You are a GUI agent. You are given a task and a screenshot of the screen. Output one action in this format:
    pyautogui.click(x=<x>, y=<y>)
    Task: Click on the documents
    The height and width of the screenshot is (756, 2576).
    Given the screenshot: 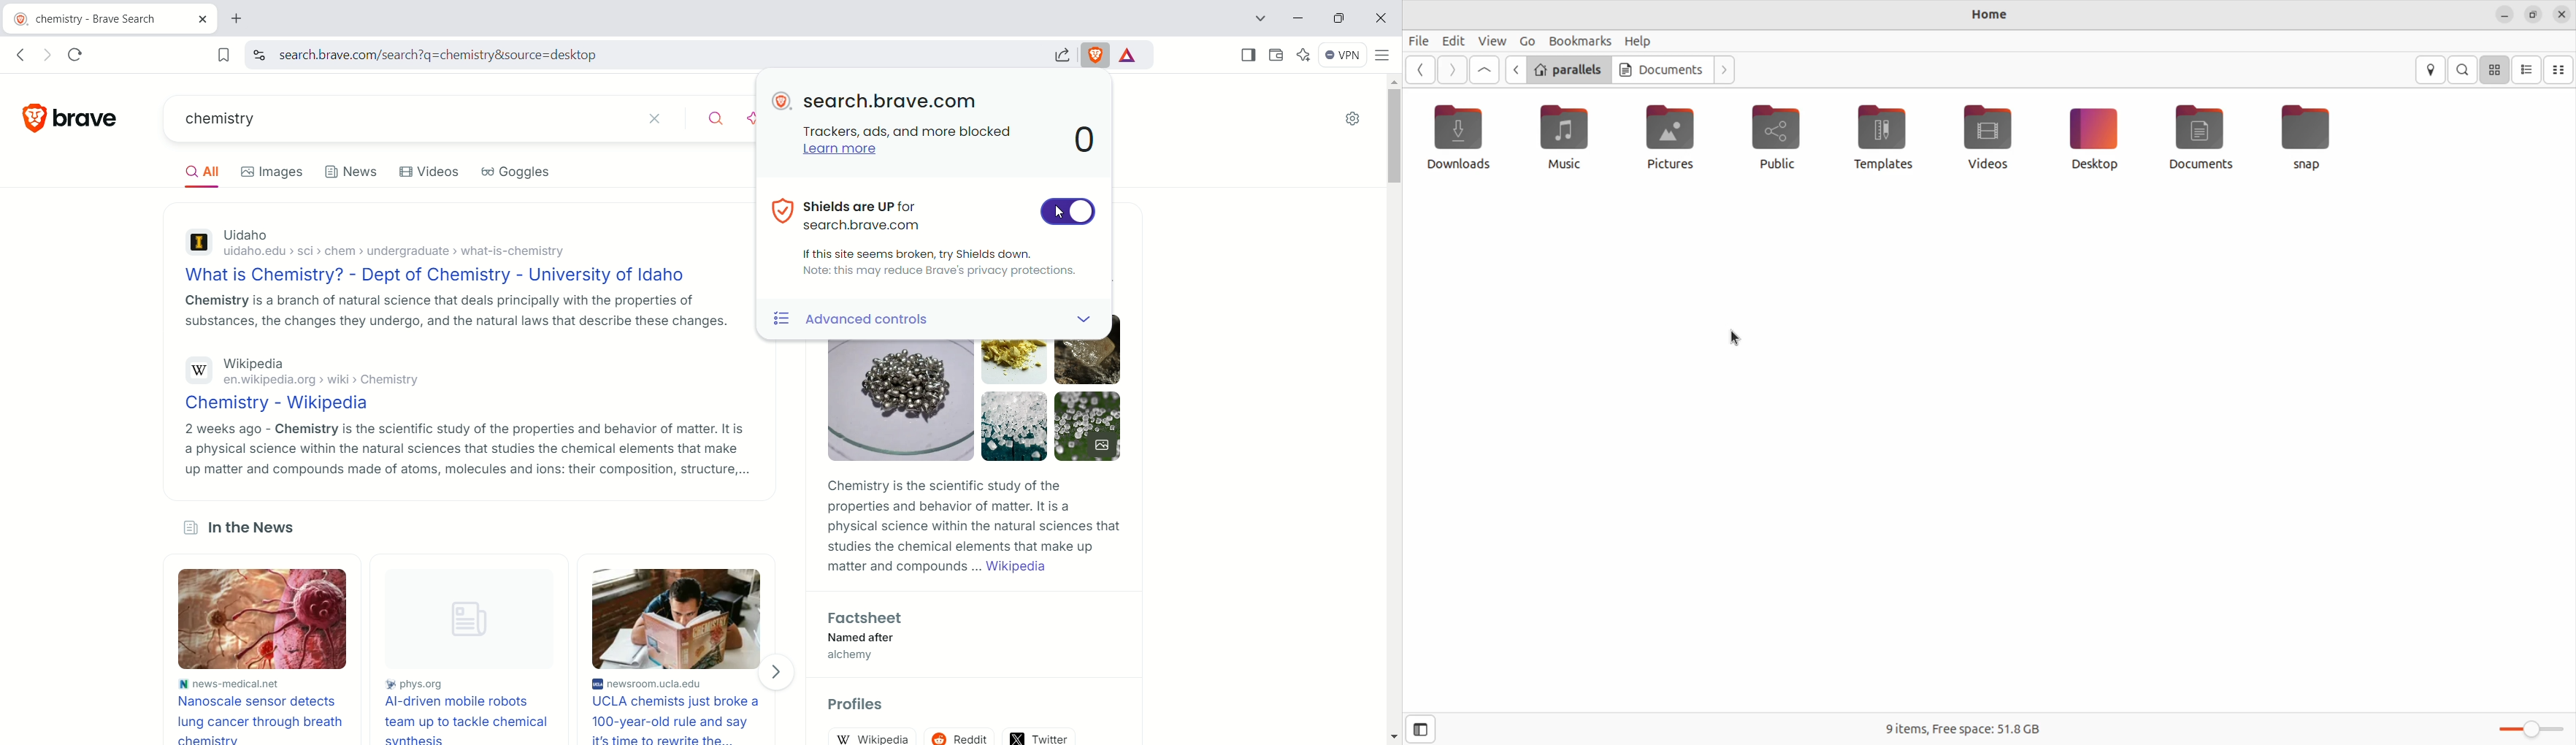 What is the action you would take?
    pyautogui.click(x=2196, y=140)
    